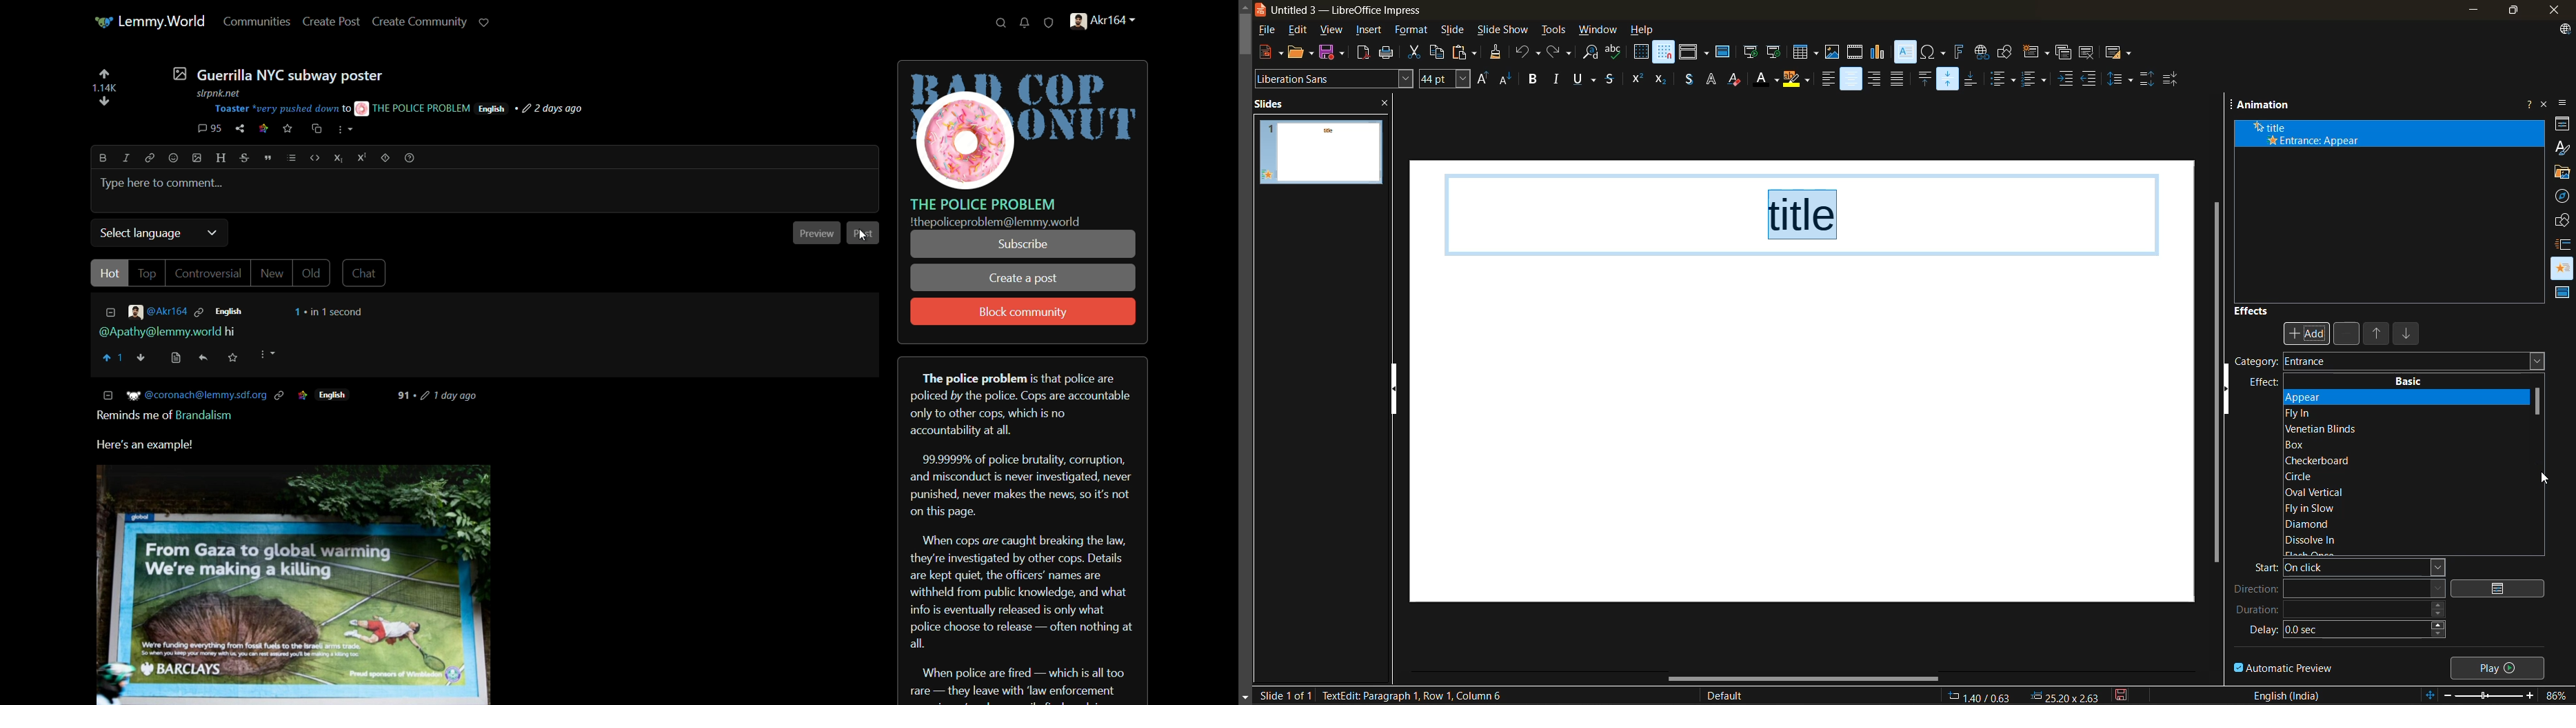  What do you see at coordinates (174, 159) in the screenshot?
I see `emoji` at bounding box center [174, 159].